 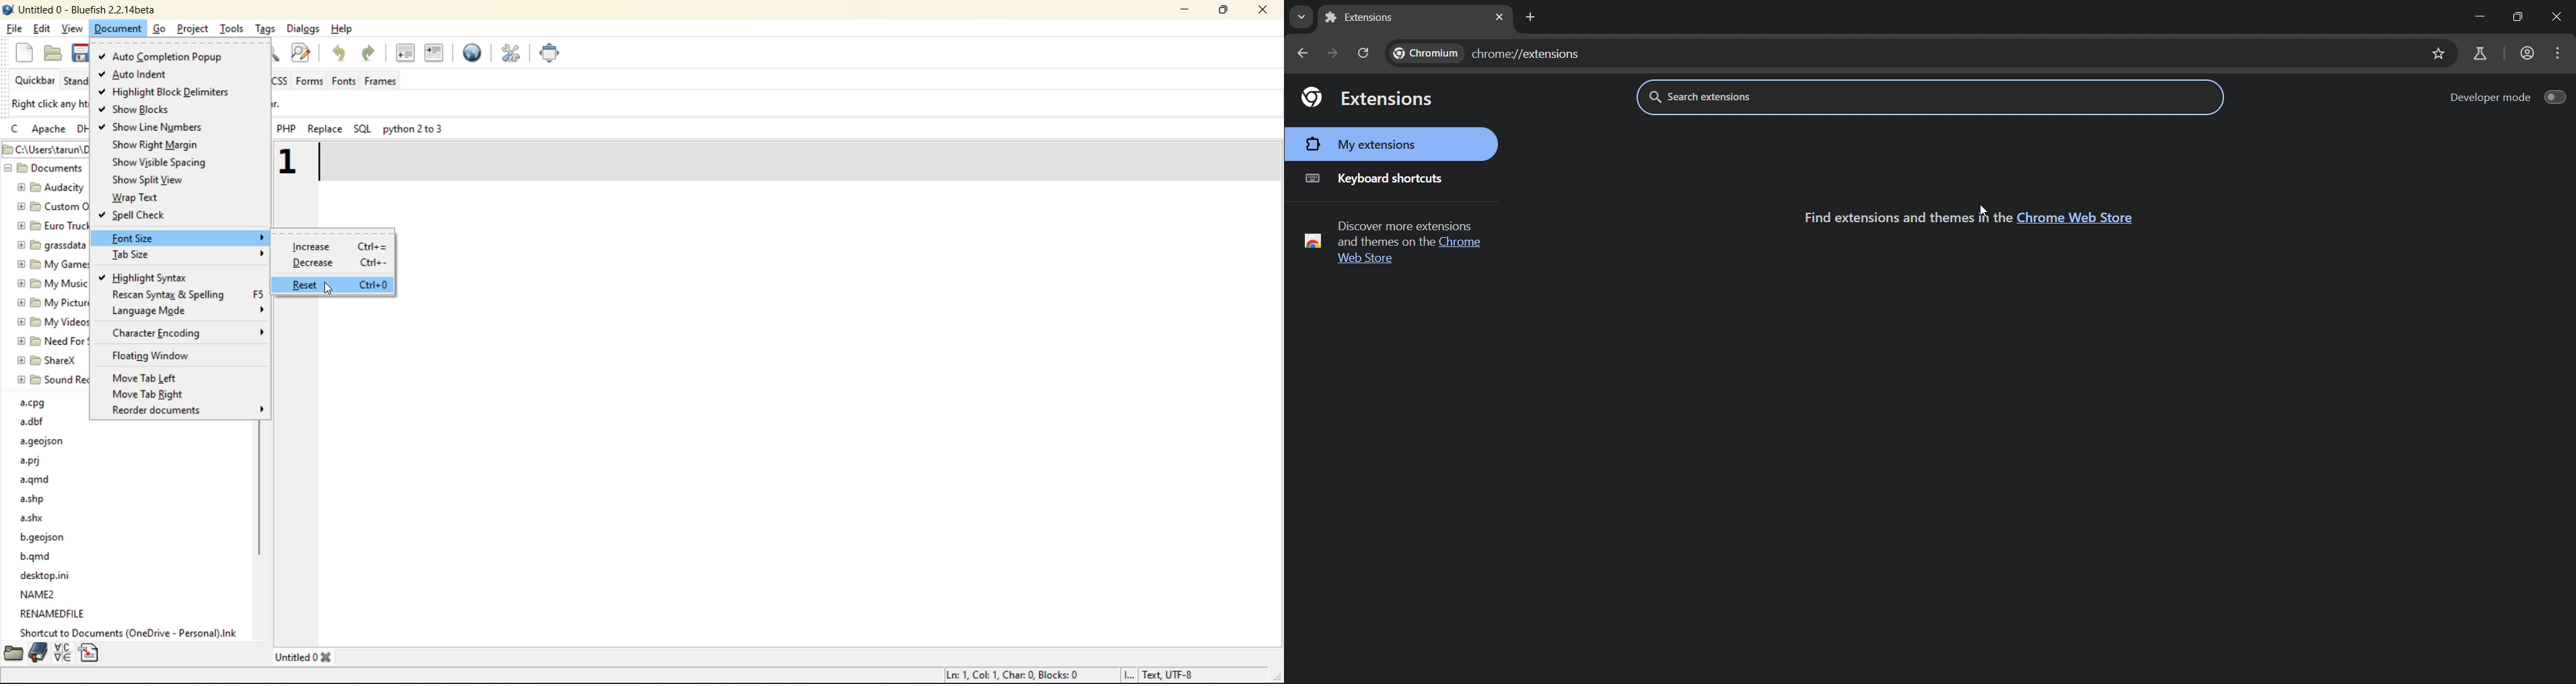 What do you see at coordinates (1378, 18) in the screenshot?
I see `current tab` at bounding box center [1378, 18].